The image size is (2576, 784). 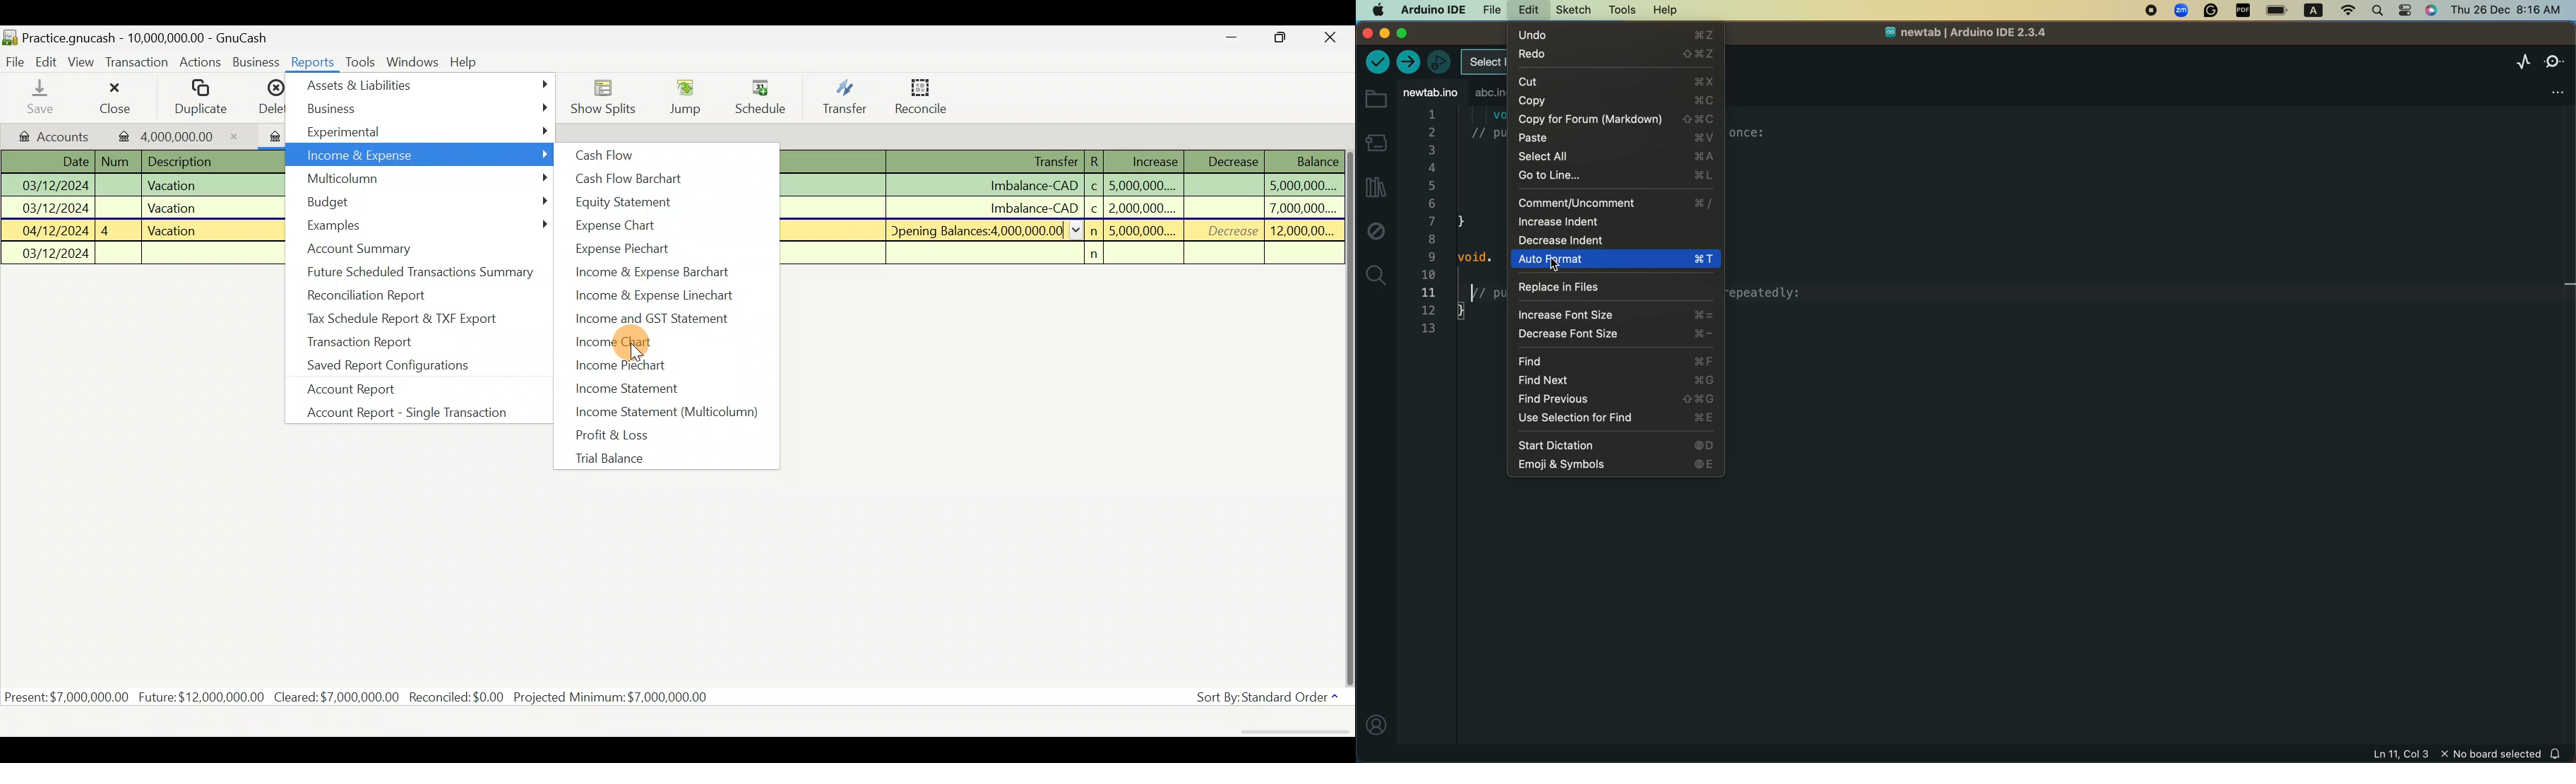 I want to click on Help, so click(x=464, y=61).